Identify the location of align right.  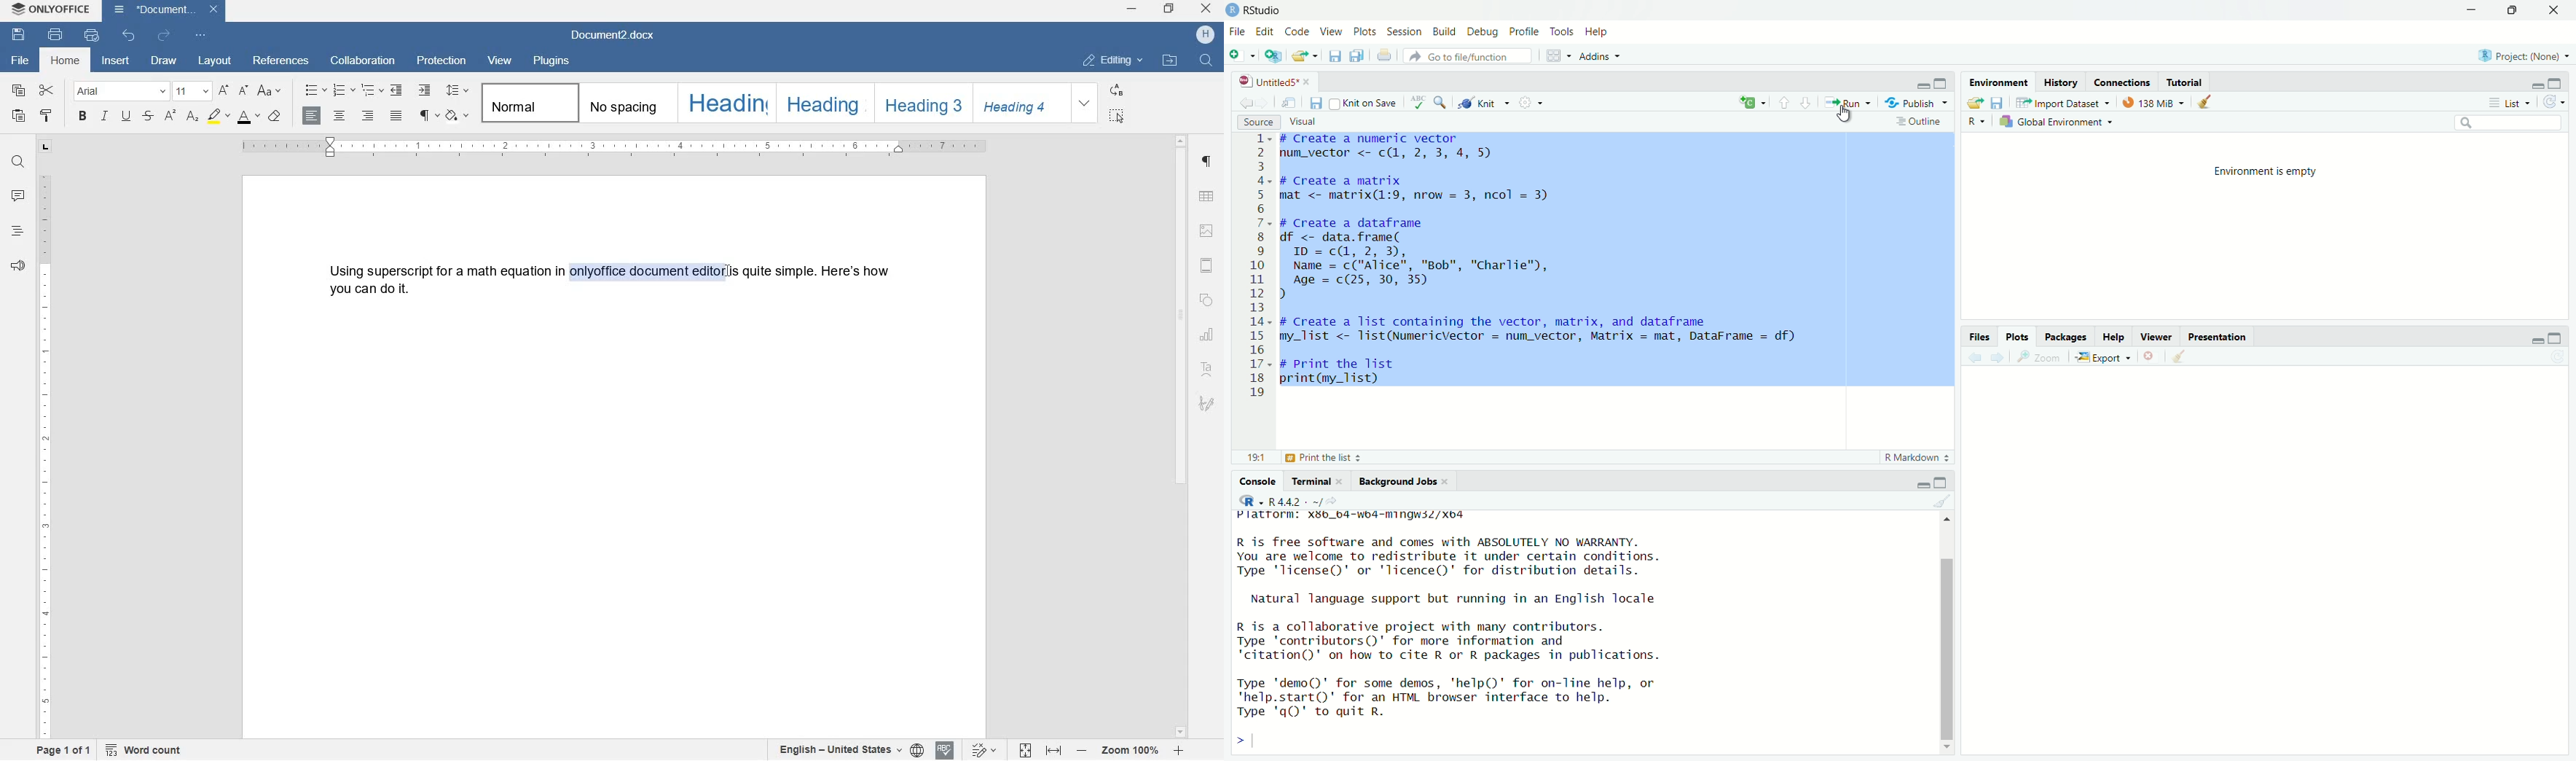
(369, 116).